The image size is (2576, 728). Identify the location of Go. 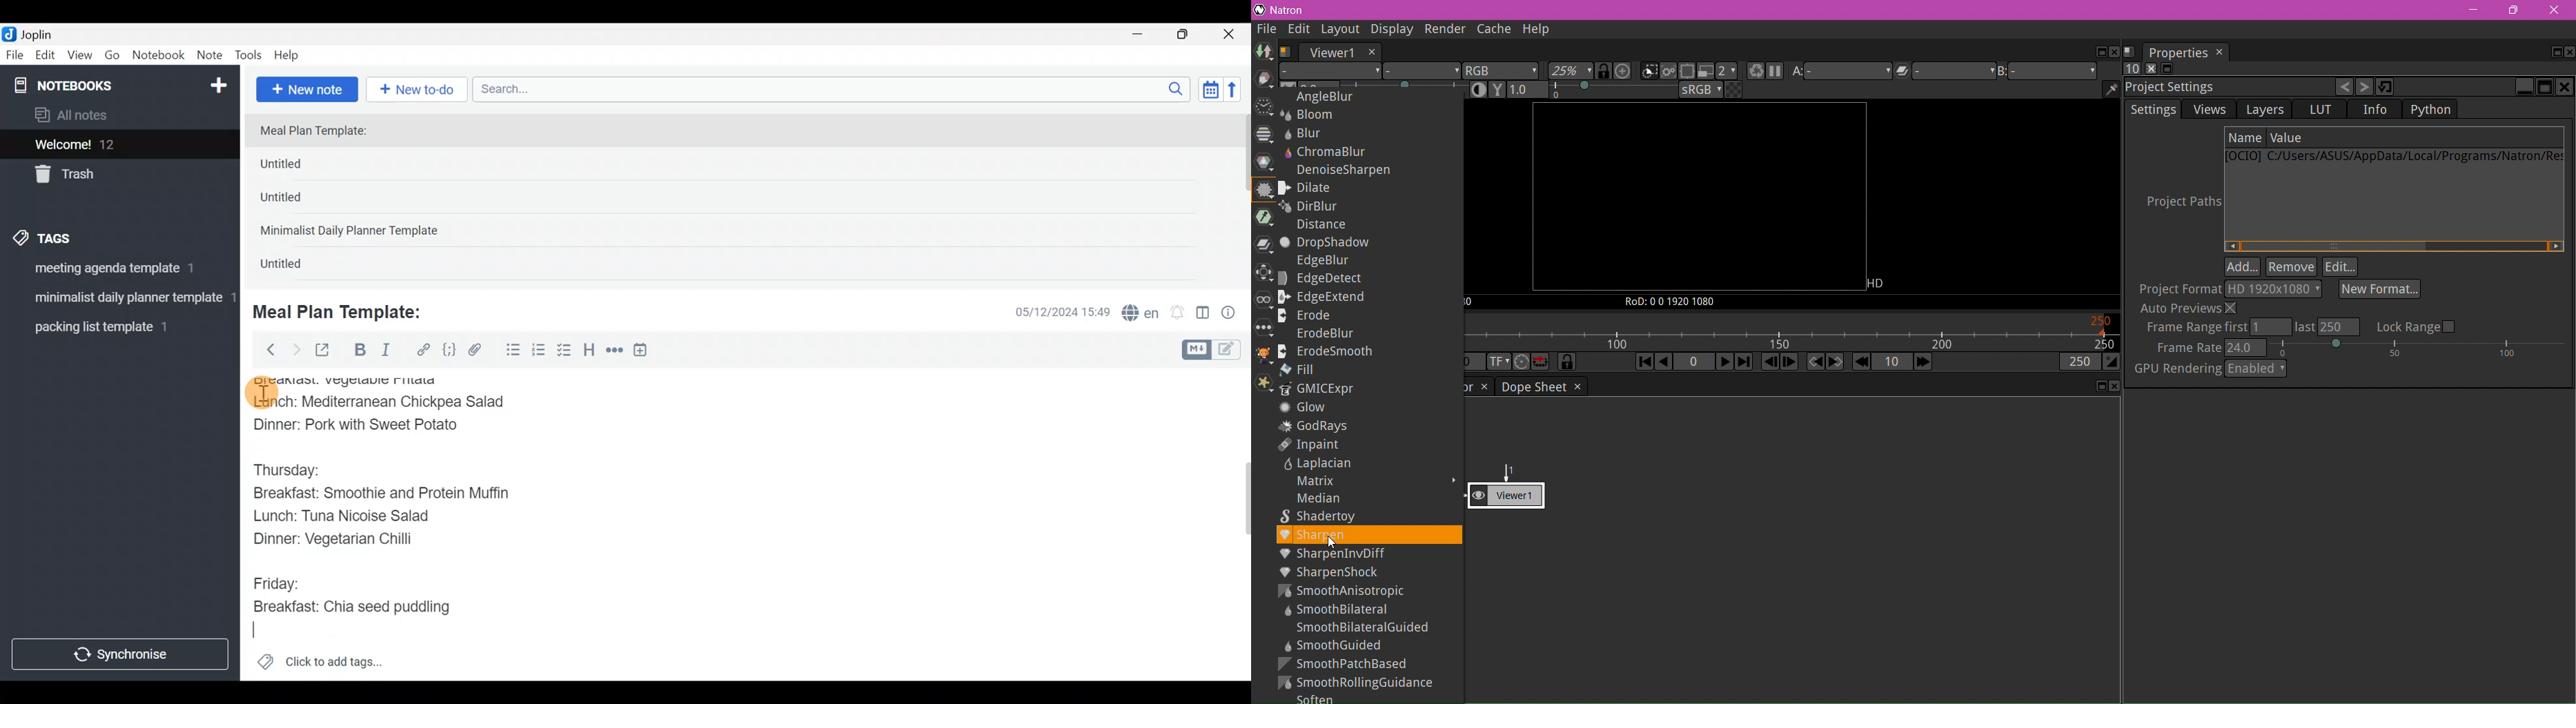
(112, 58).